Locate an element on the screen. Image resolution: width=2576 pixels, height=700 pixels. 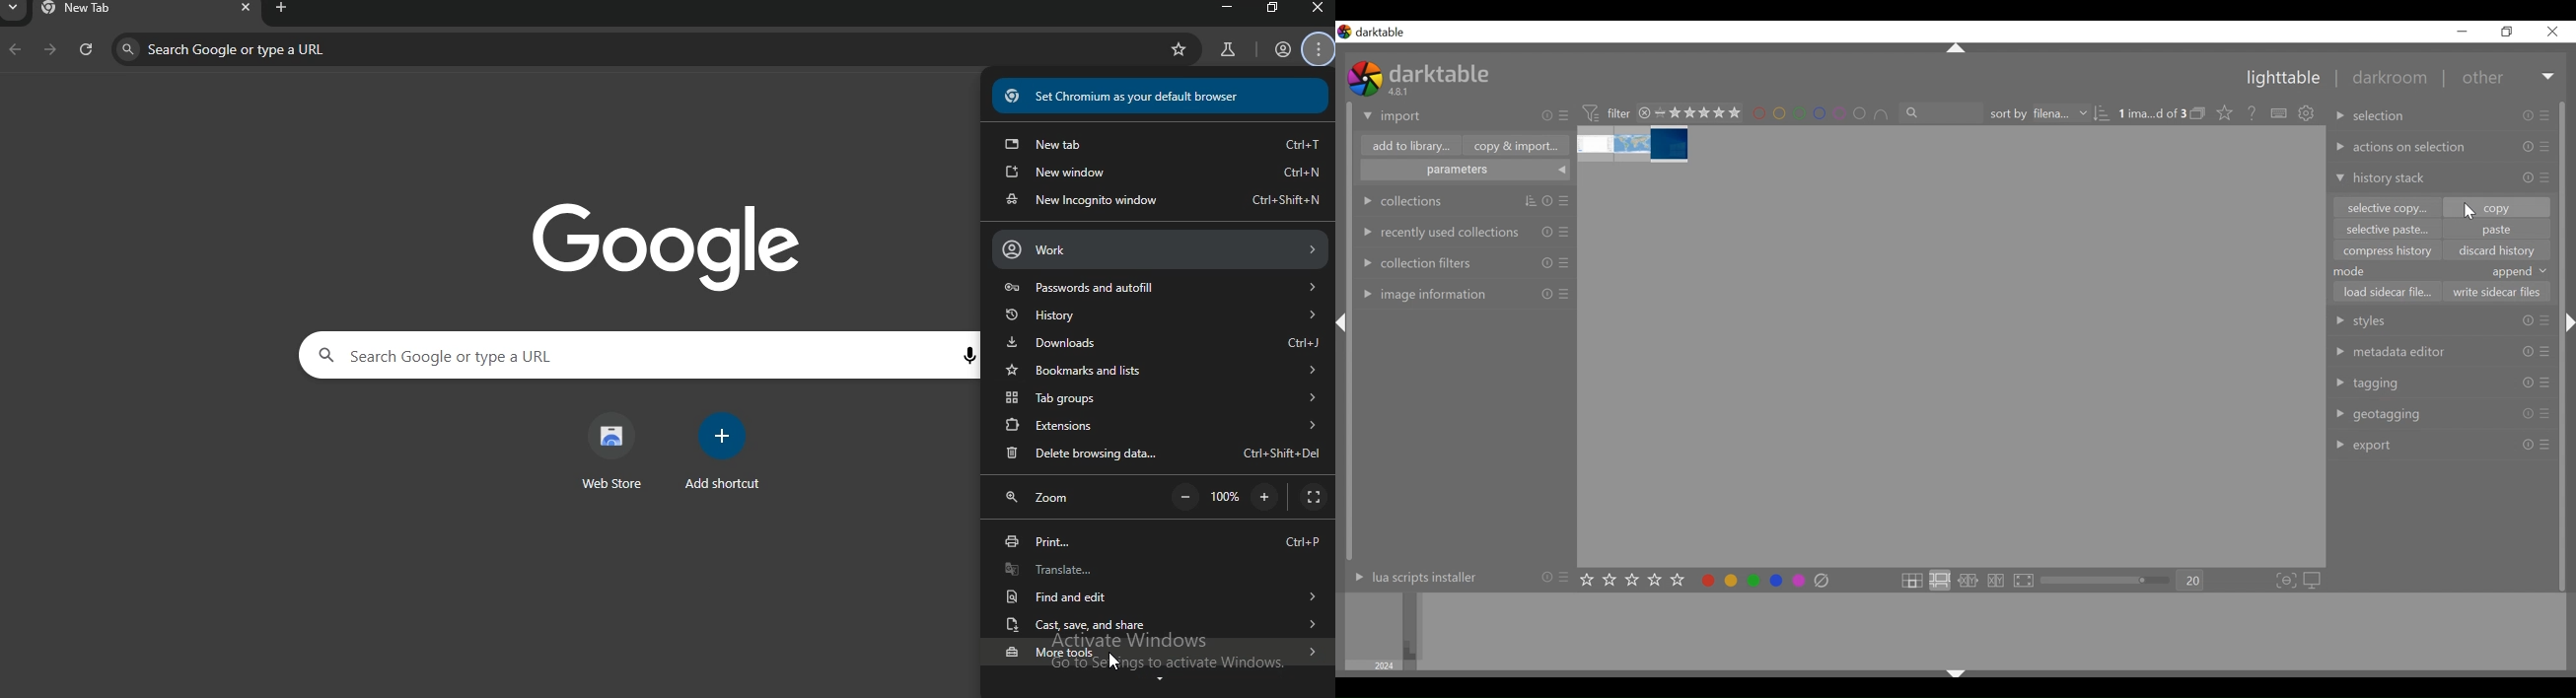
work is located at coordinates (1159, 248).